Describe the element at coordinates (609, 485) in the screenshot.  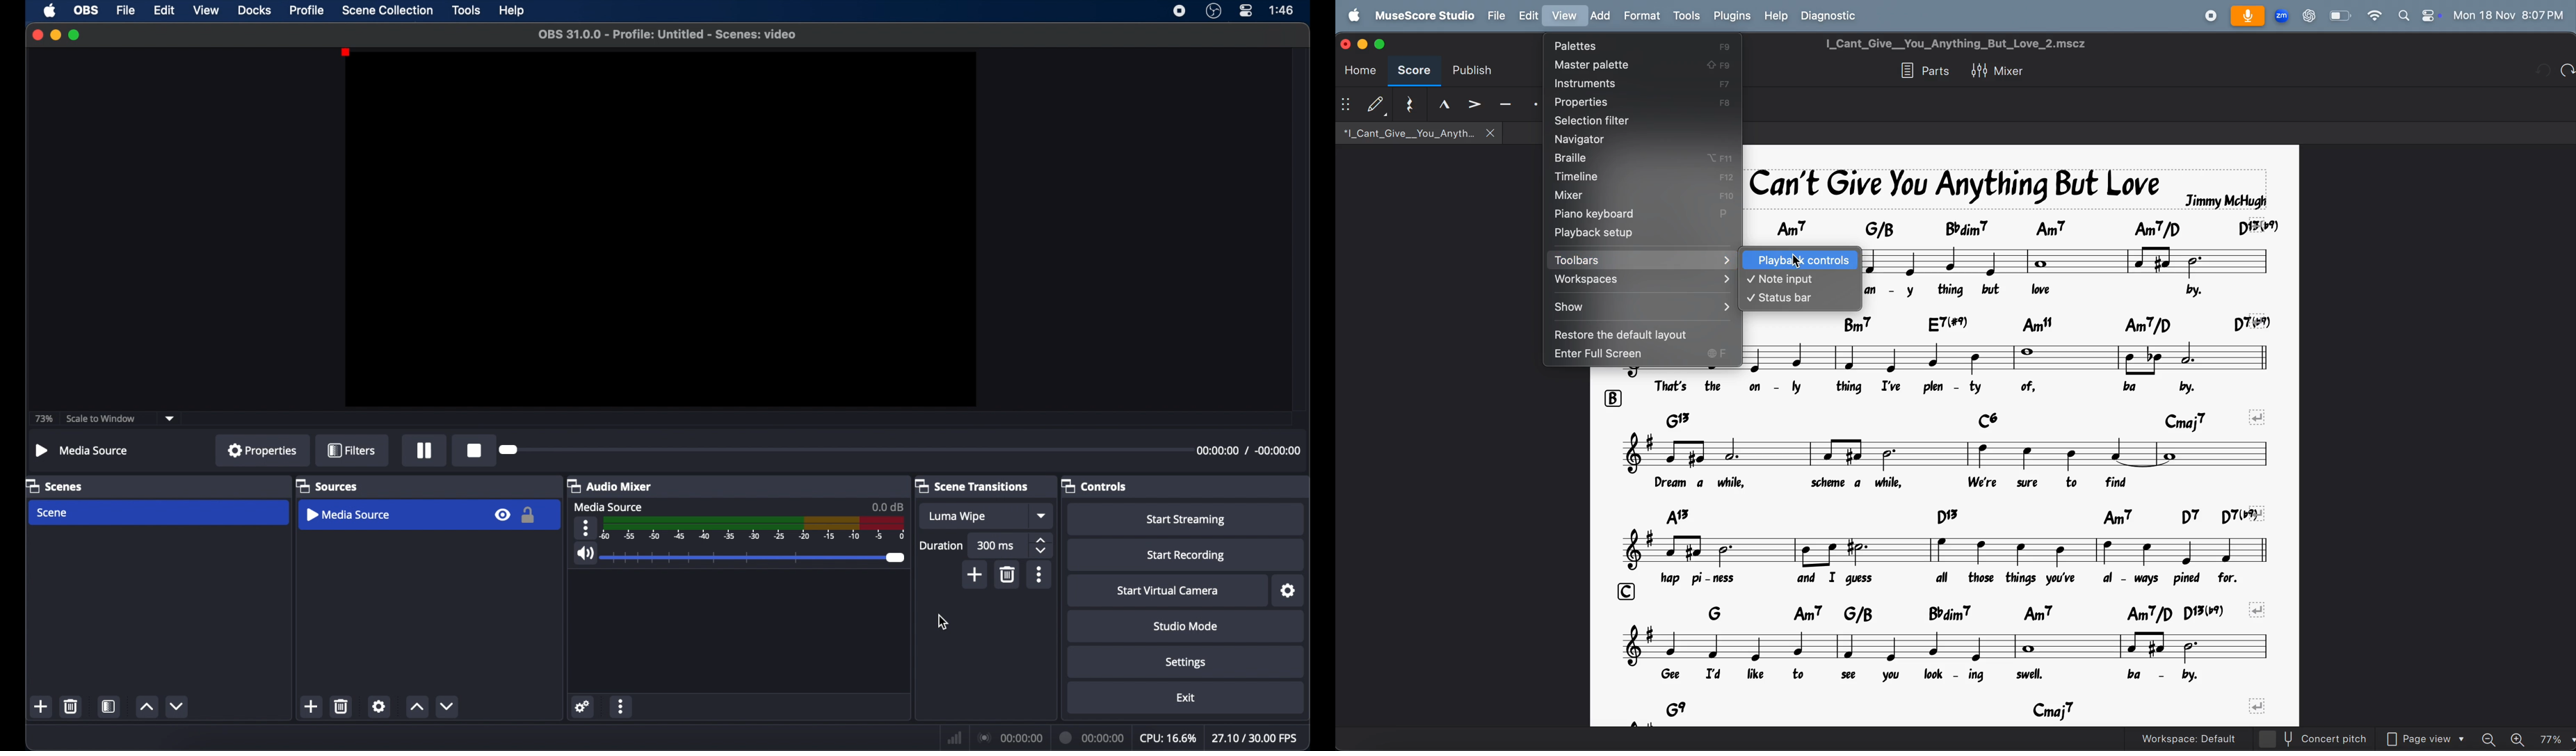
I see `audio mixer` at that location.